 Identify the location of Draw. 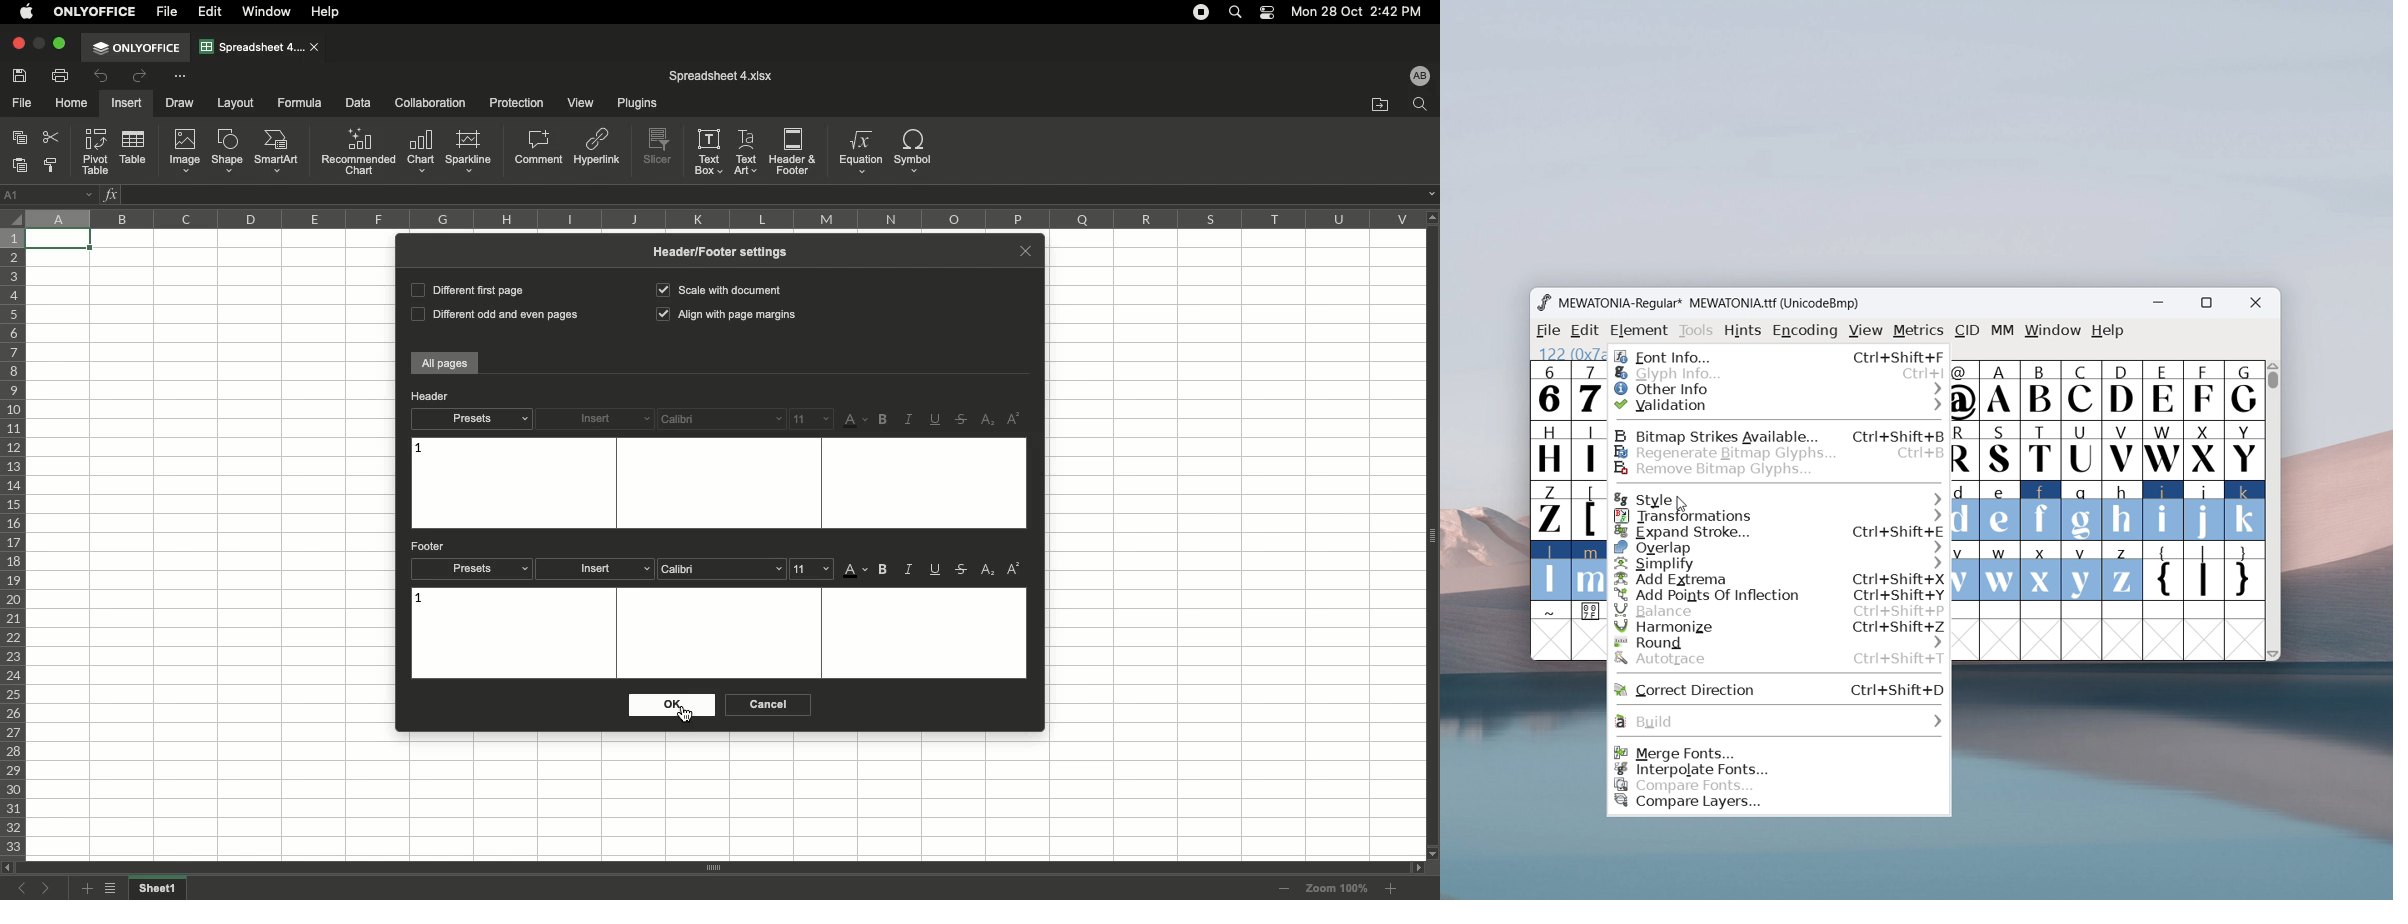
(182, 102).